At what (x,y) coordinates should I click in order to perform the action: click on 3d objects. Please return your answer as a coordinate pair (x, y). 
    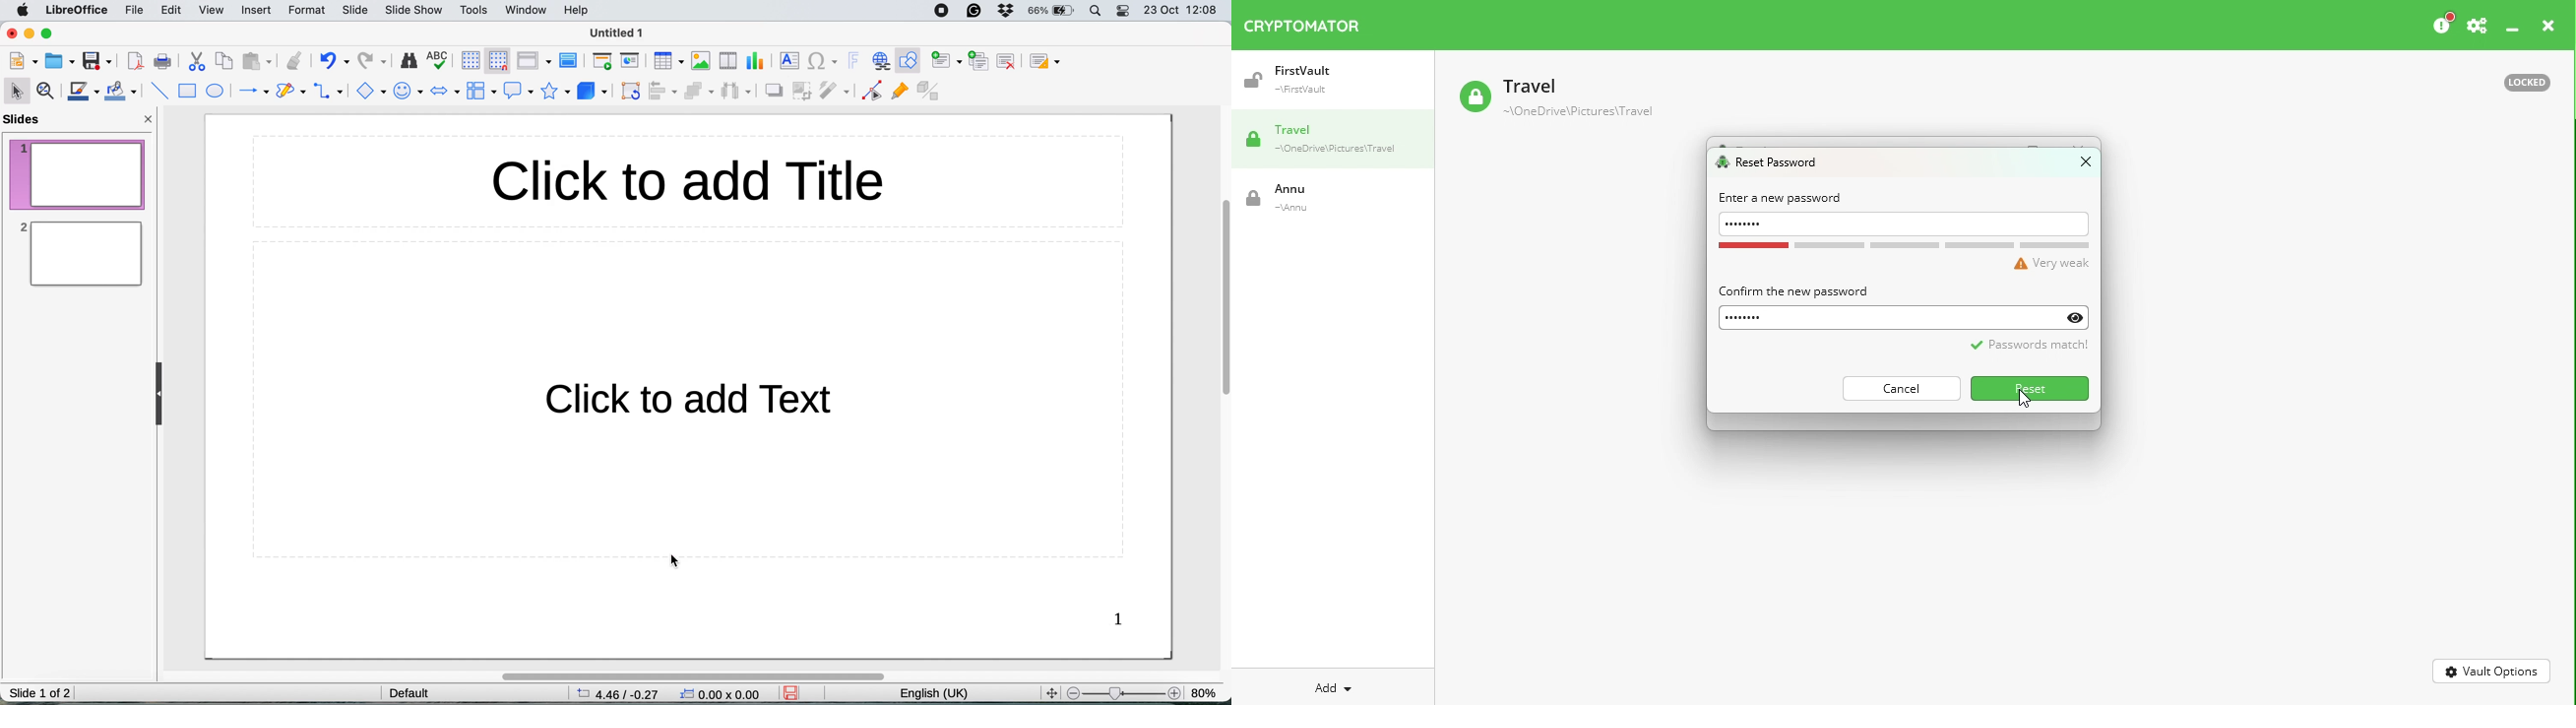
    Looking at the image, I should click on (592, 92).